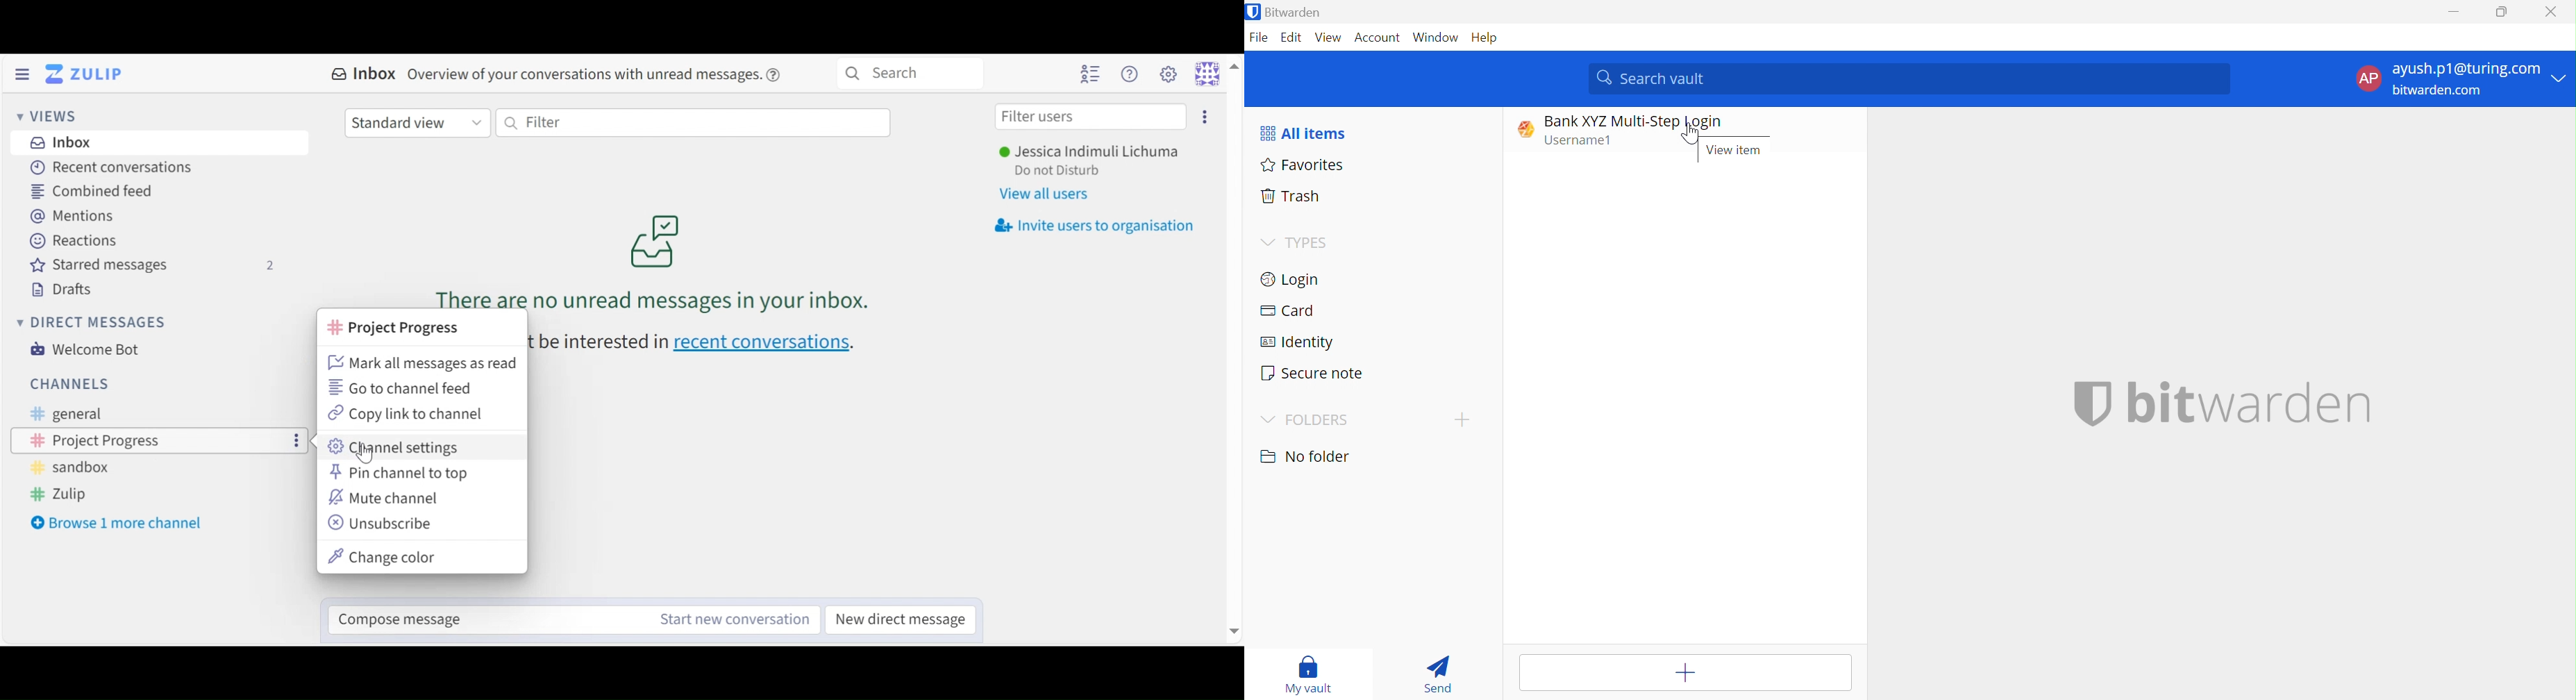 The height and width of the screenshot is (700, 2576). Describe the element at coordinates (1267, 419) in the screenshot. I see `Drop Down` at that location.